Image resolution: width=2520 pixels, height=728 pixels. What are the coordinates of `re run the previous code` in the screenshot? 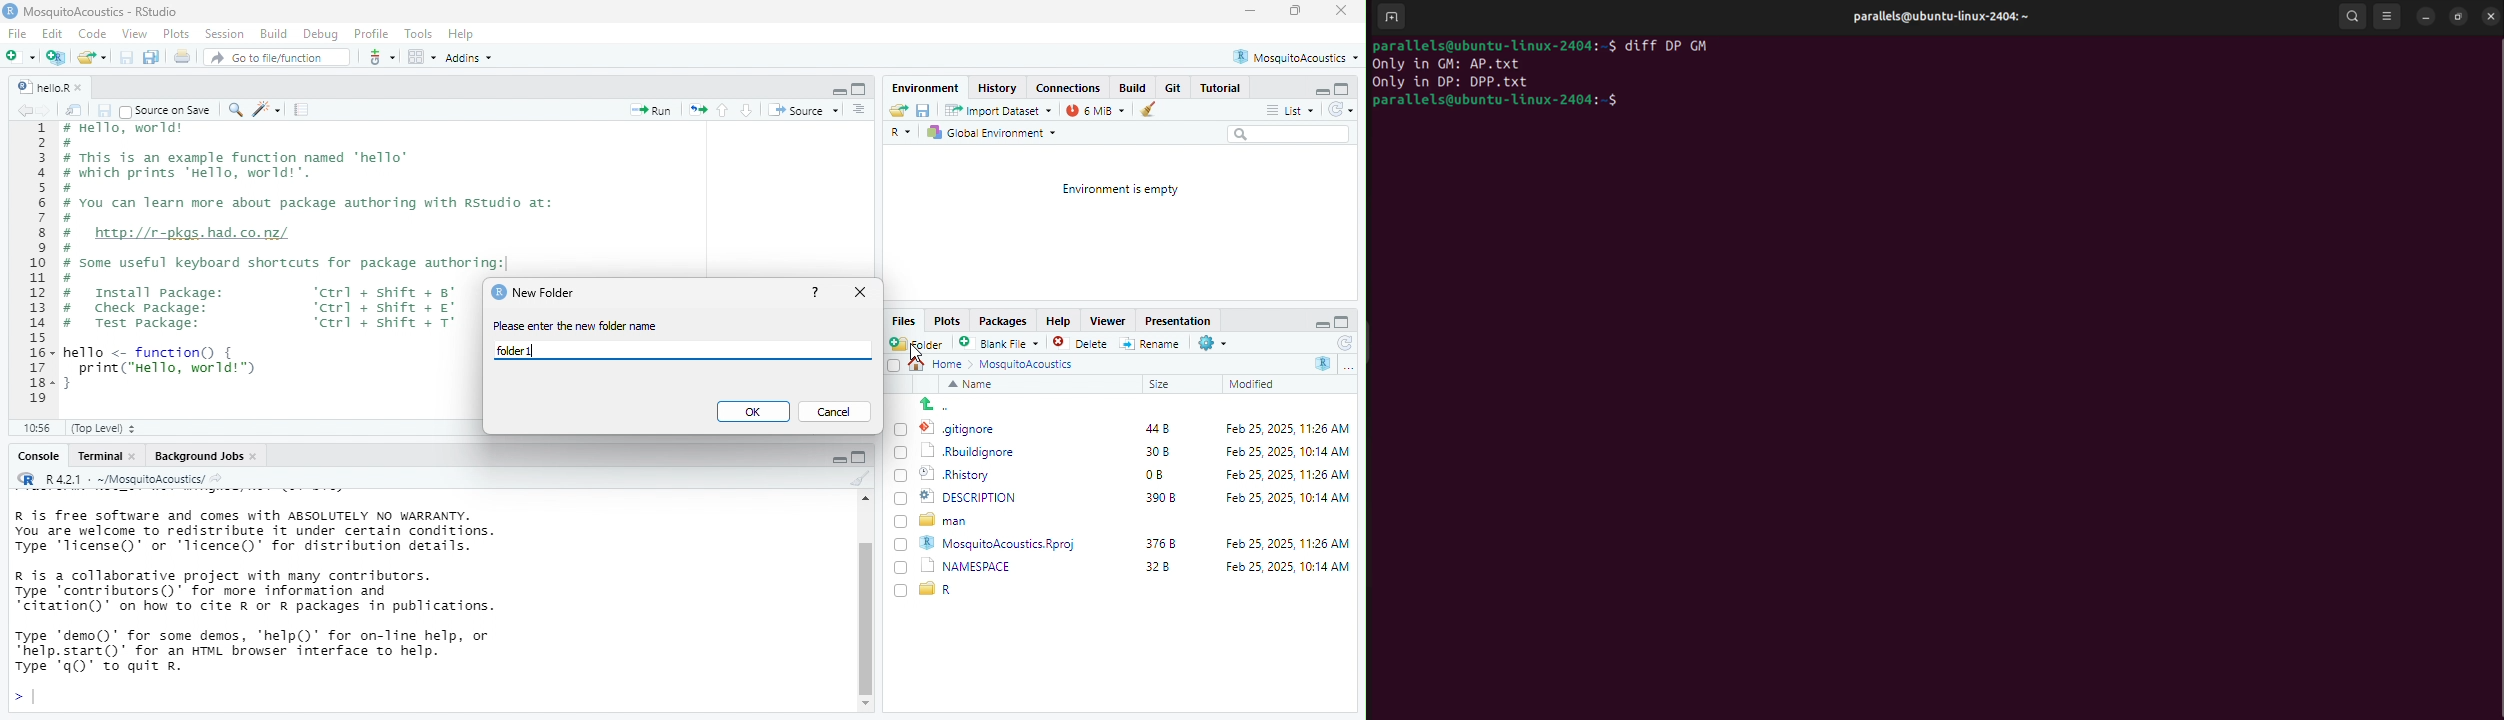 It's located at (695, 110).